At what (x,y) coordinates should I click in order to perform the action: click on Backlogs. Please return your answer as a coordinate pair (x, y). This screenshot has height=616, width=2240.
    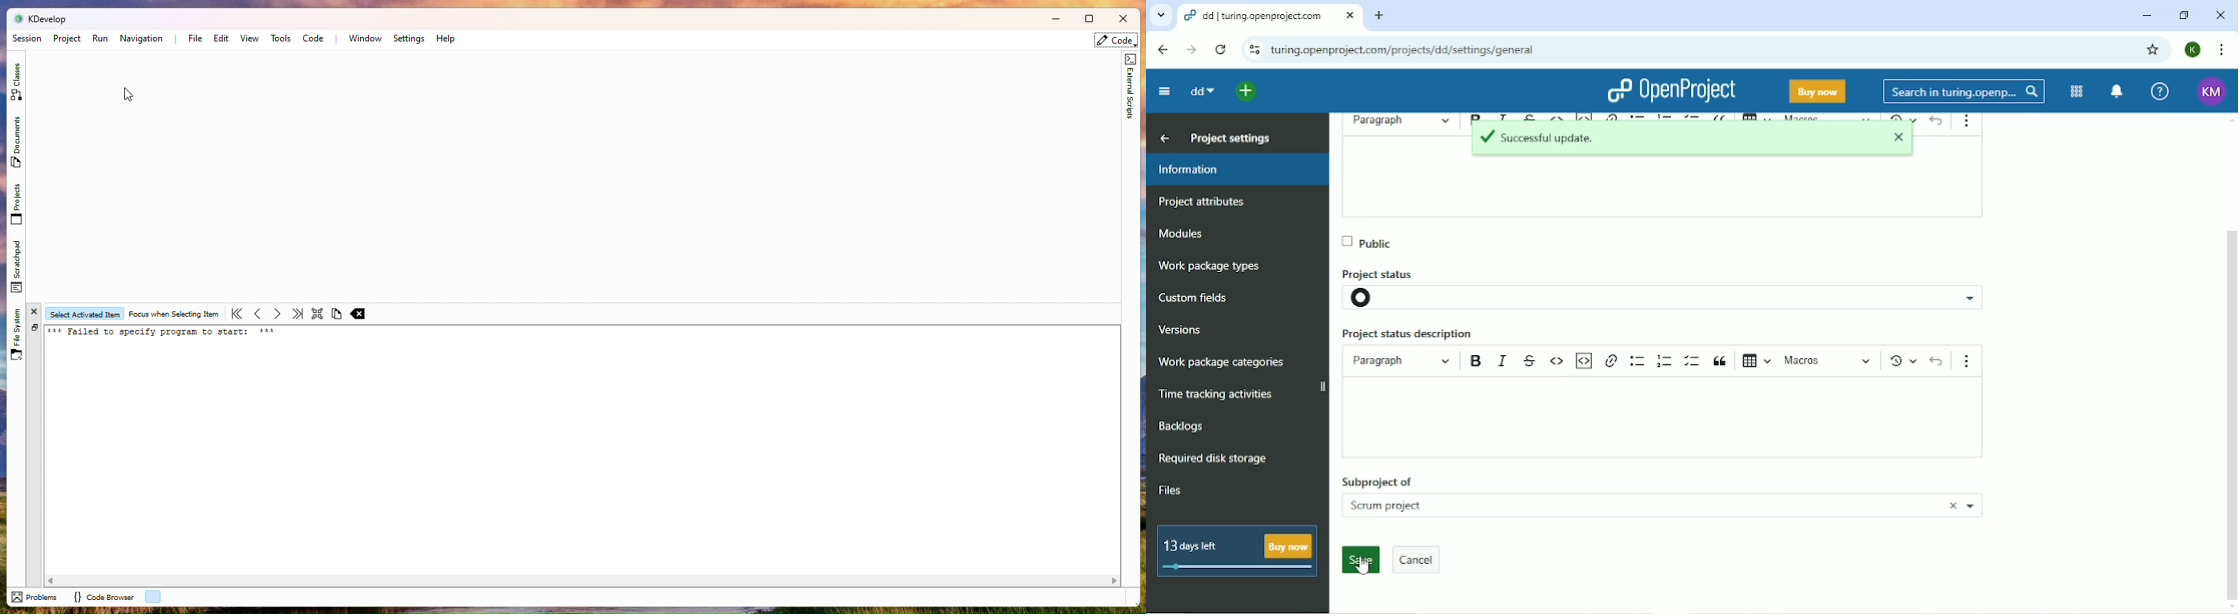
    Looking at the image, I should click on (1182, 425).